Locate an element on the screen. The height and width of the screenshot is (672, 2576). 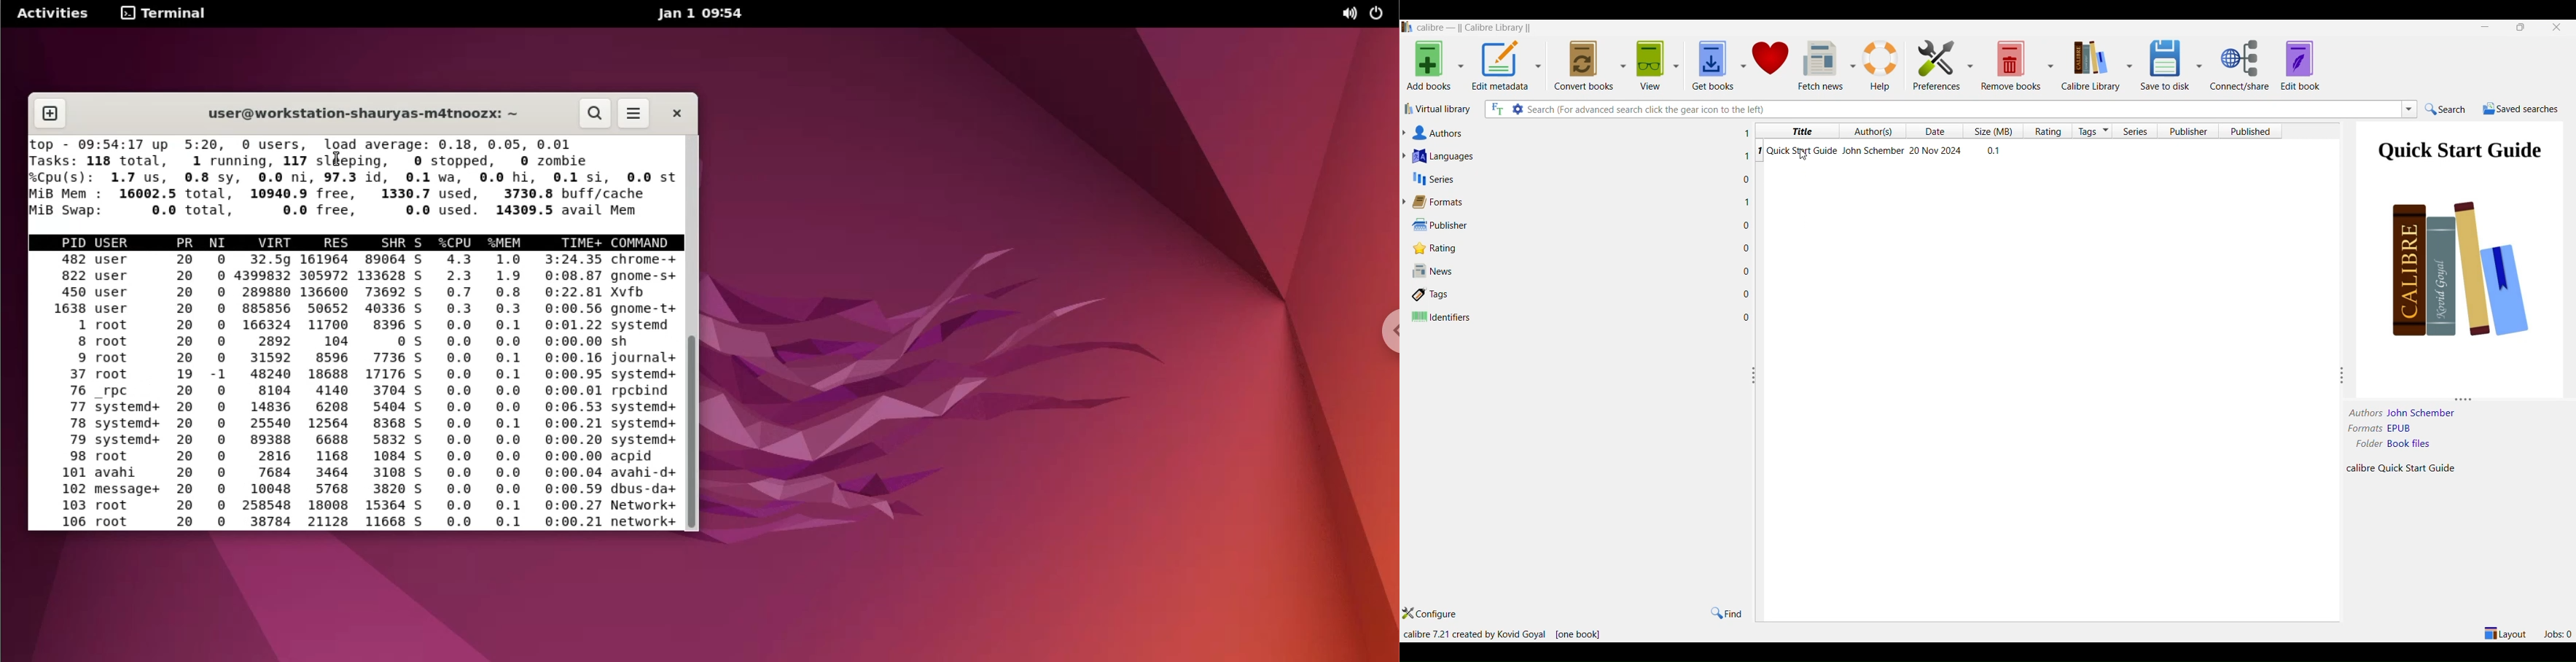
sound options is located at coordinates (1348, 15).